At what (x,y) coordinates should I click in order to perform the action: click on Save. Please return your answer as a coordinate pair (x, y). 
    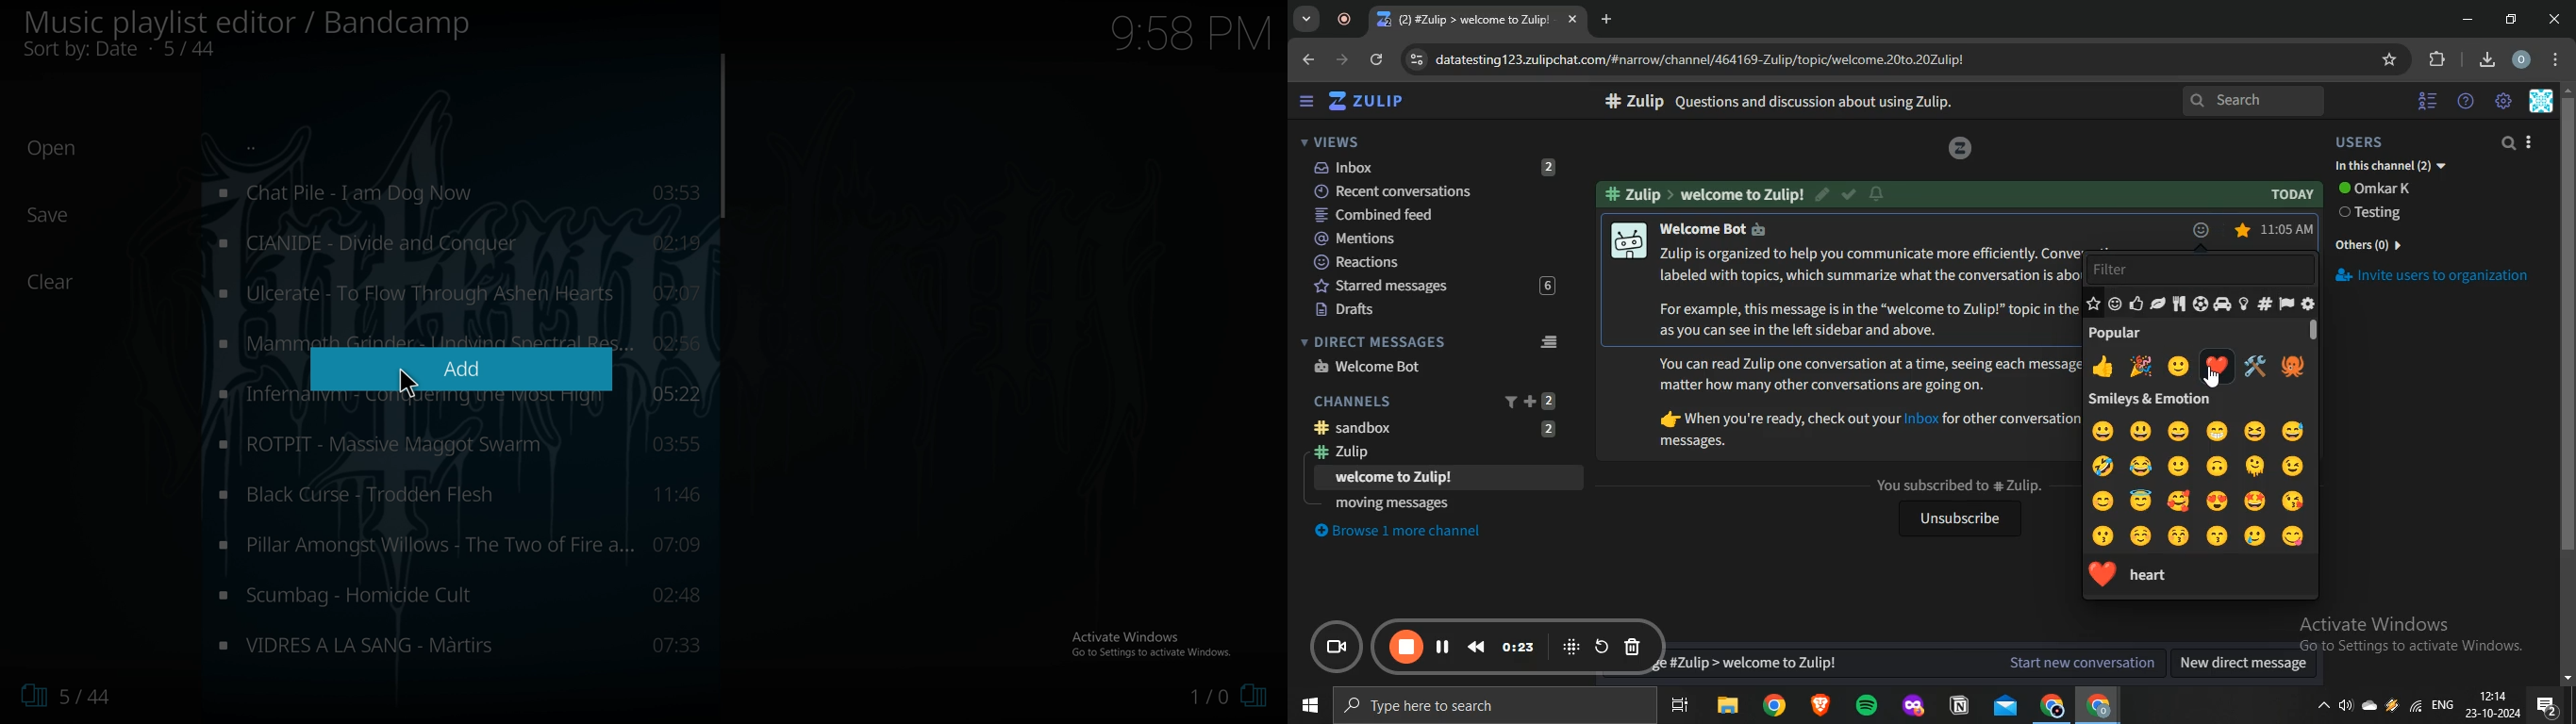
    Looking at the image, I should click on (50, 215).